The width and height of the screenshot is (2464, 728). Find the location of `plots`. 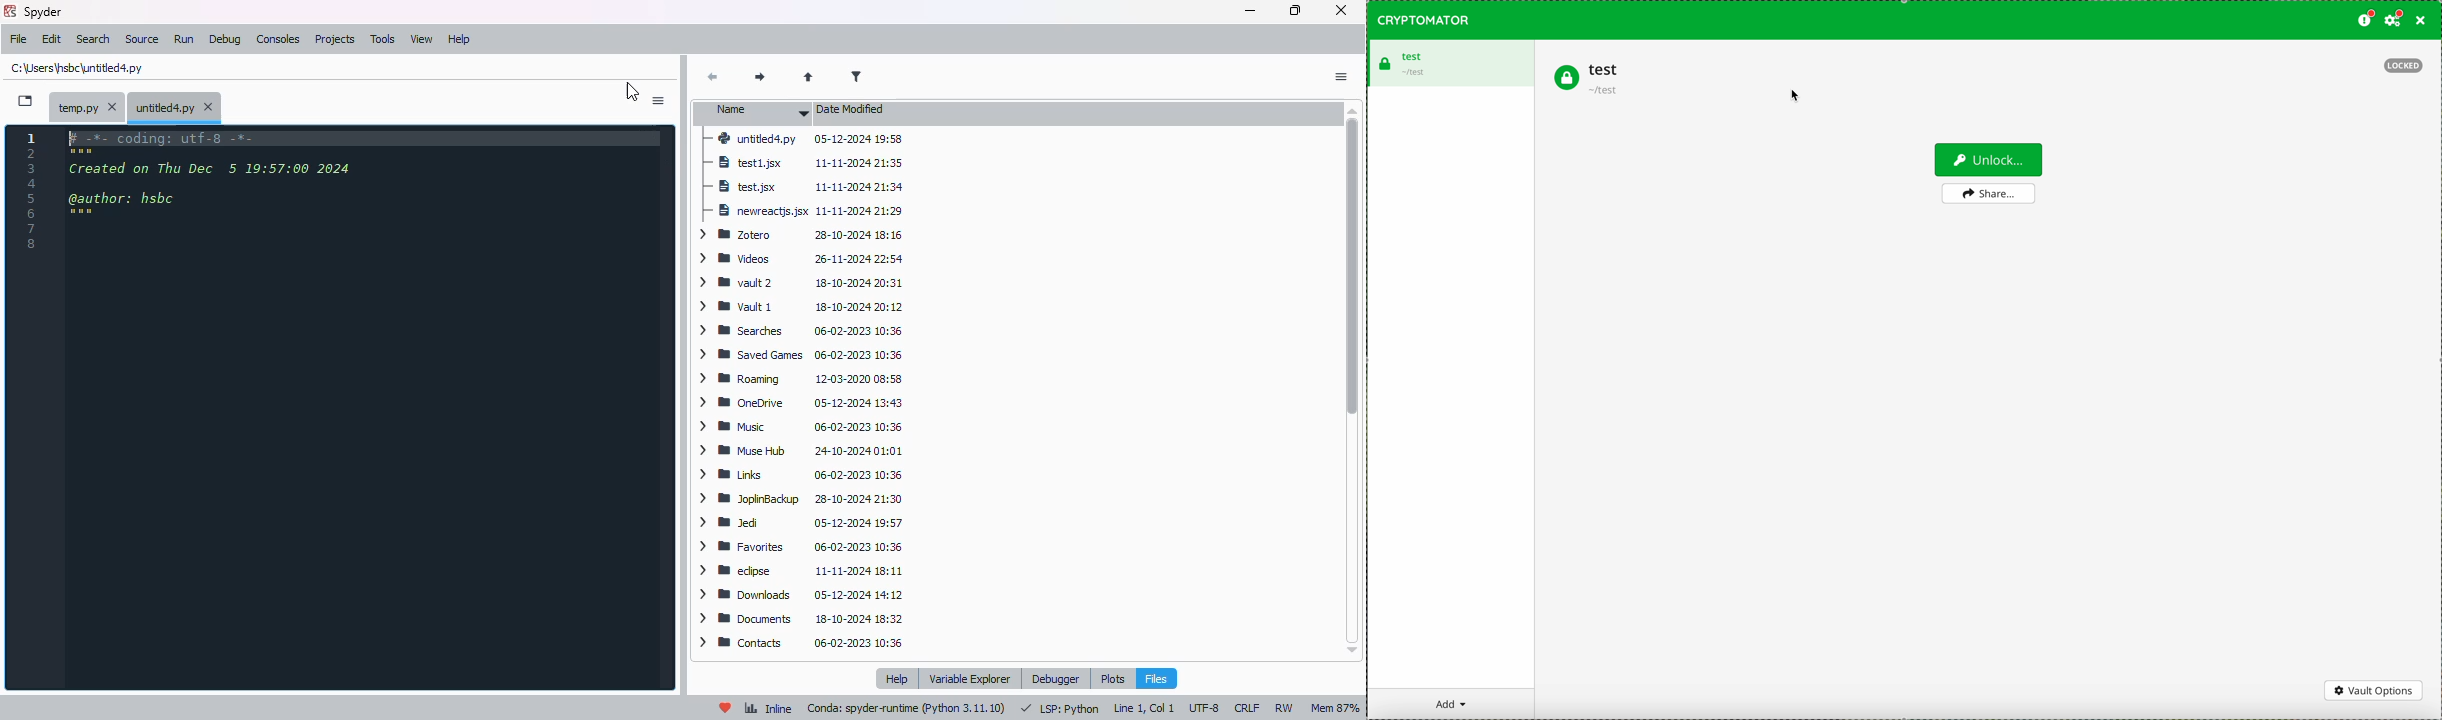

plots is located at coordinates (1112, 678).